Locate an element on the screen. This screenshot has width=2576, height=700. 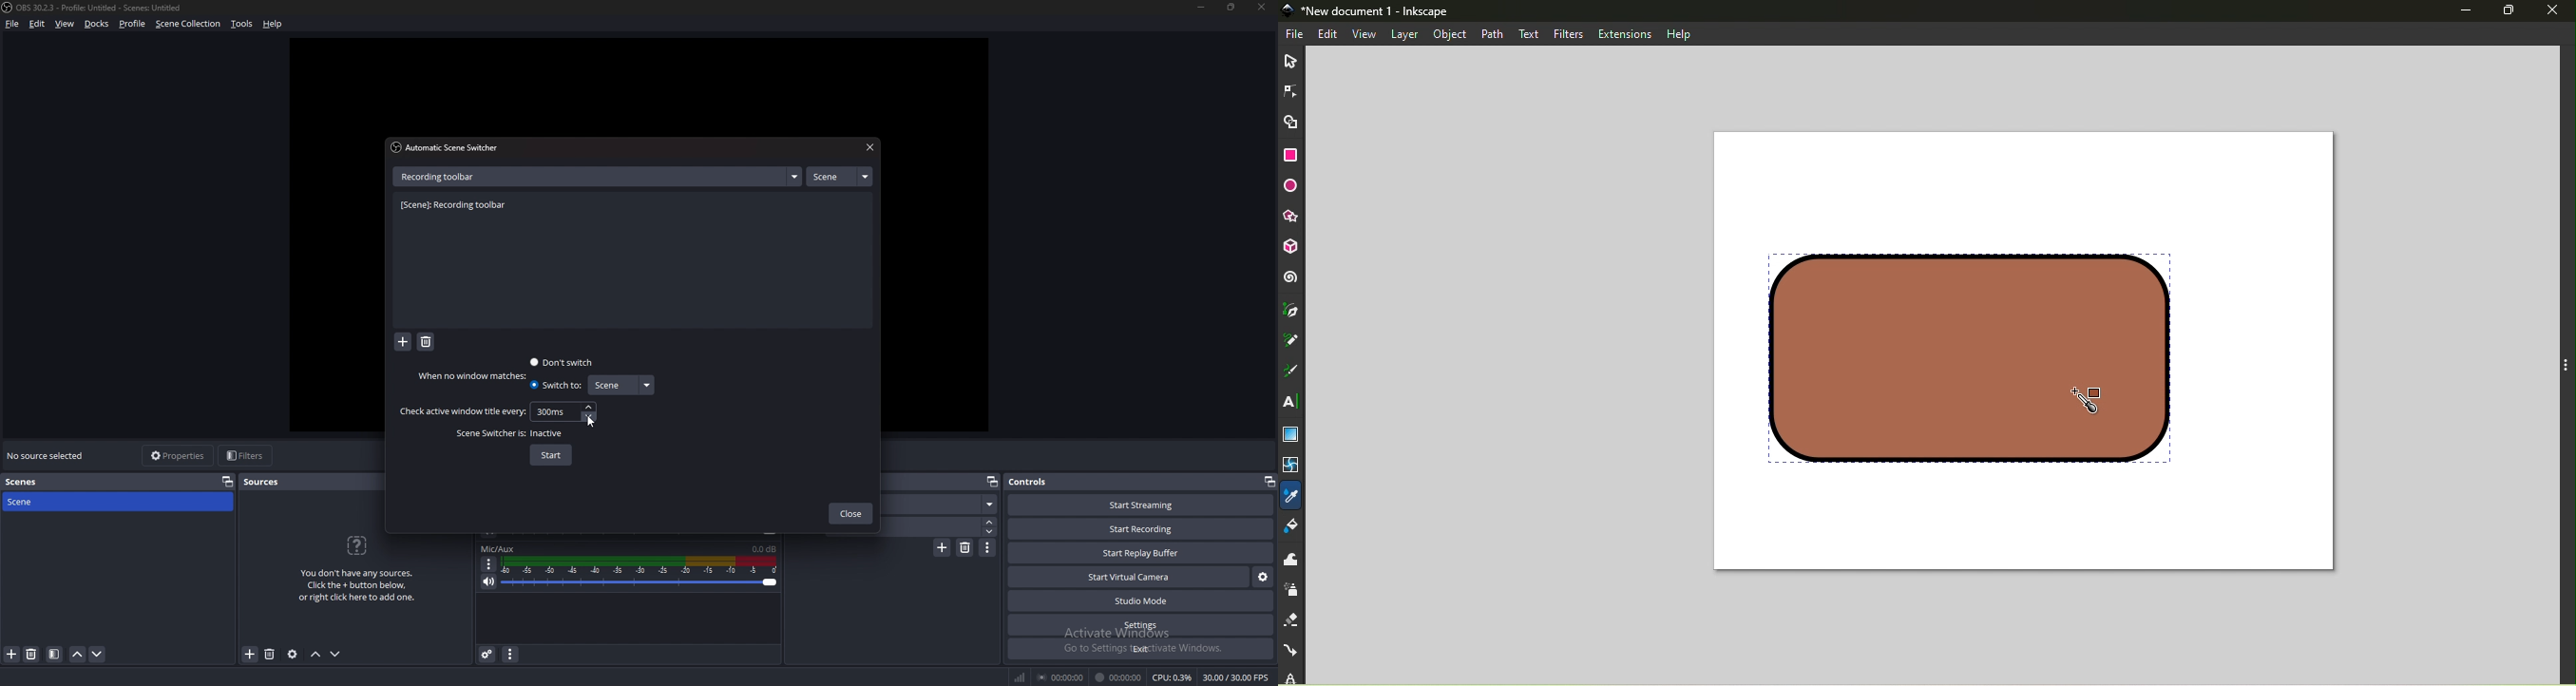
start replay buffer is located at coordinates (1142, 553).